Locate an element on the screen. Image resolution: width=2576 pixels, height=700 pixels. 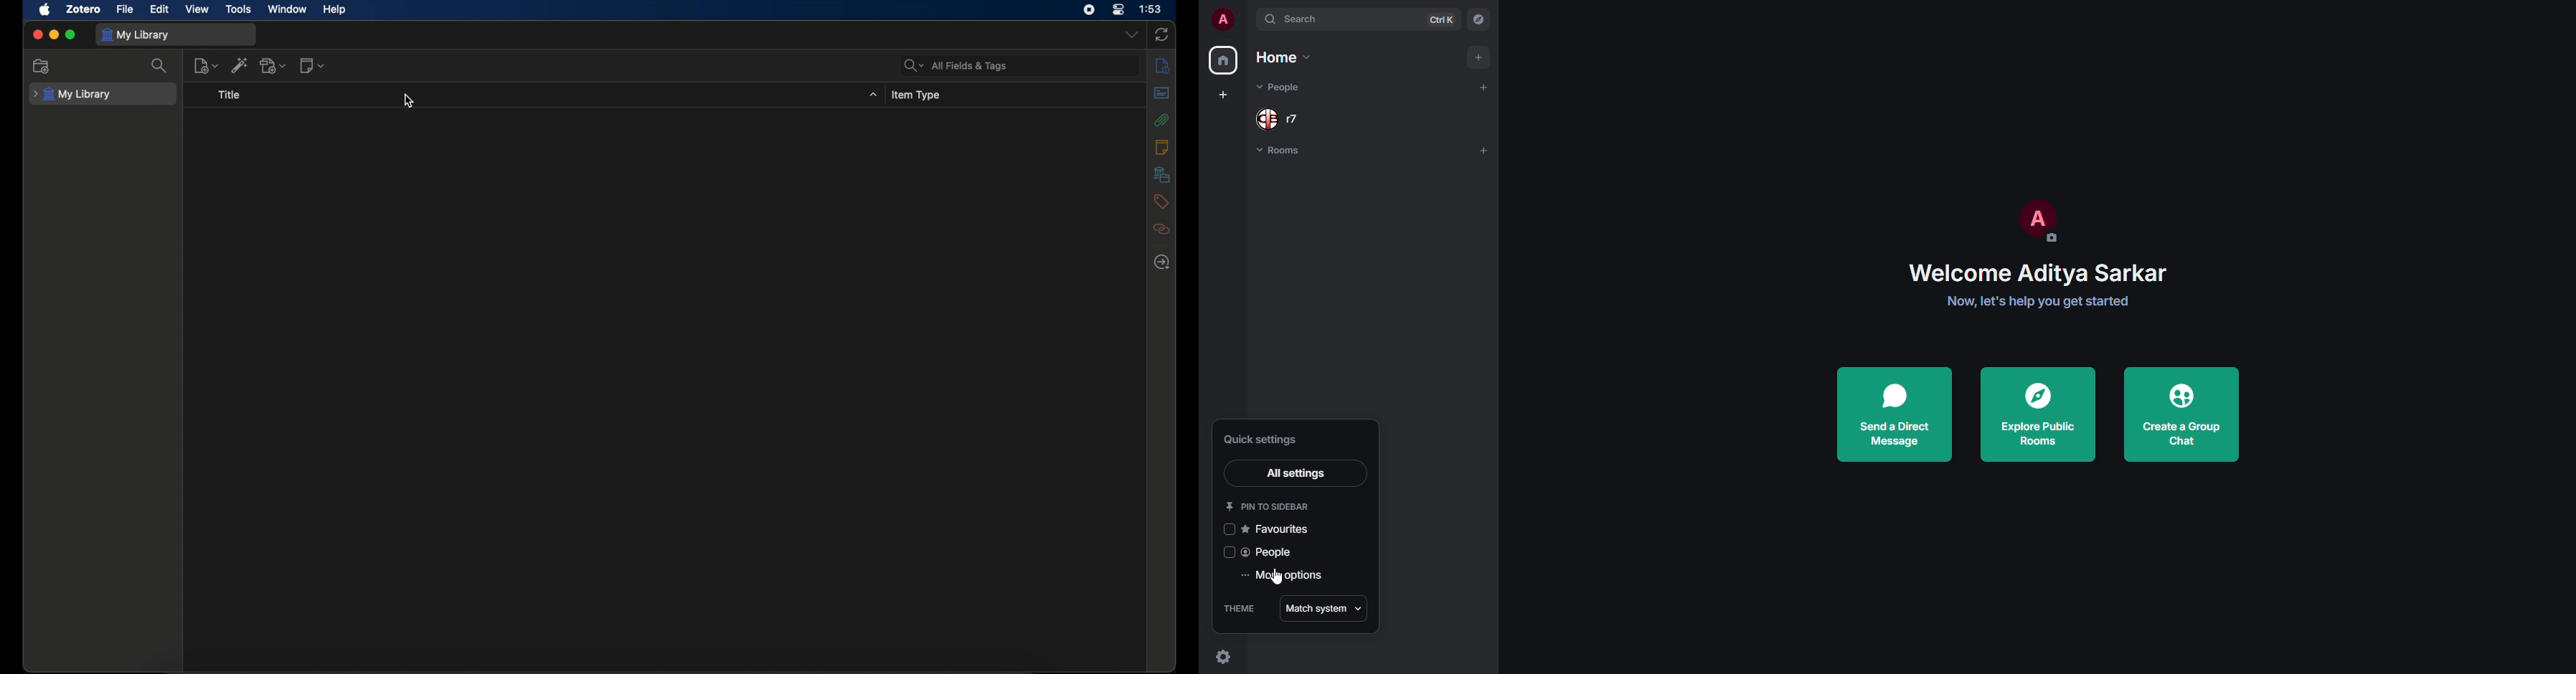
my library is located at coordinates (72, 94).